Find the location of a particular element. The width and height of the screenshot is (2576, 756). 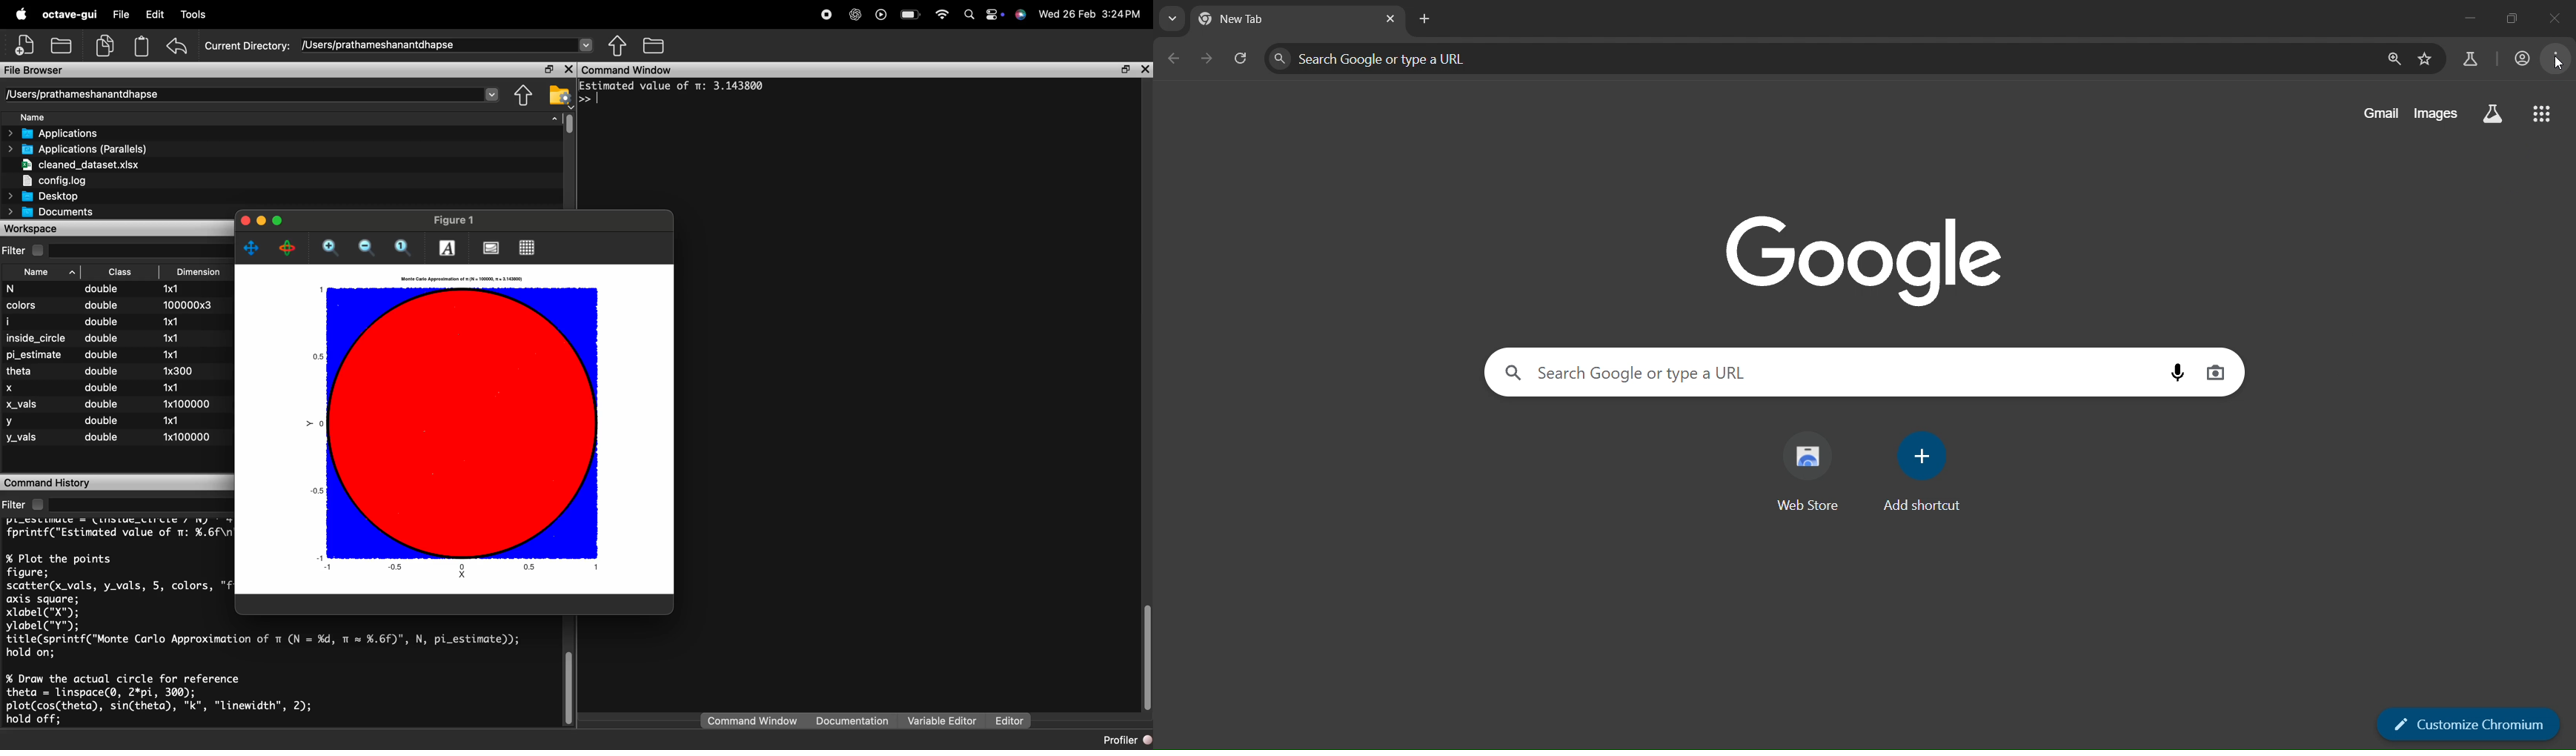

1x100000 is located at coordinates (185, 436).